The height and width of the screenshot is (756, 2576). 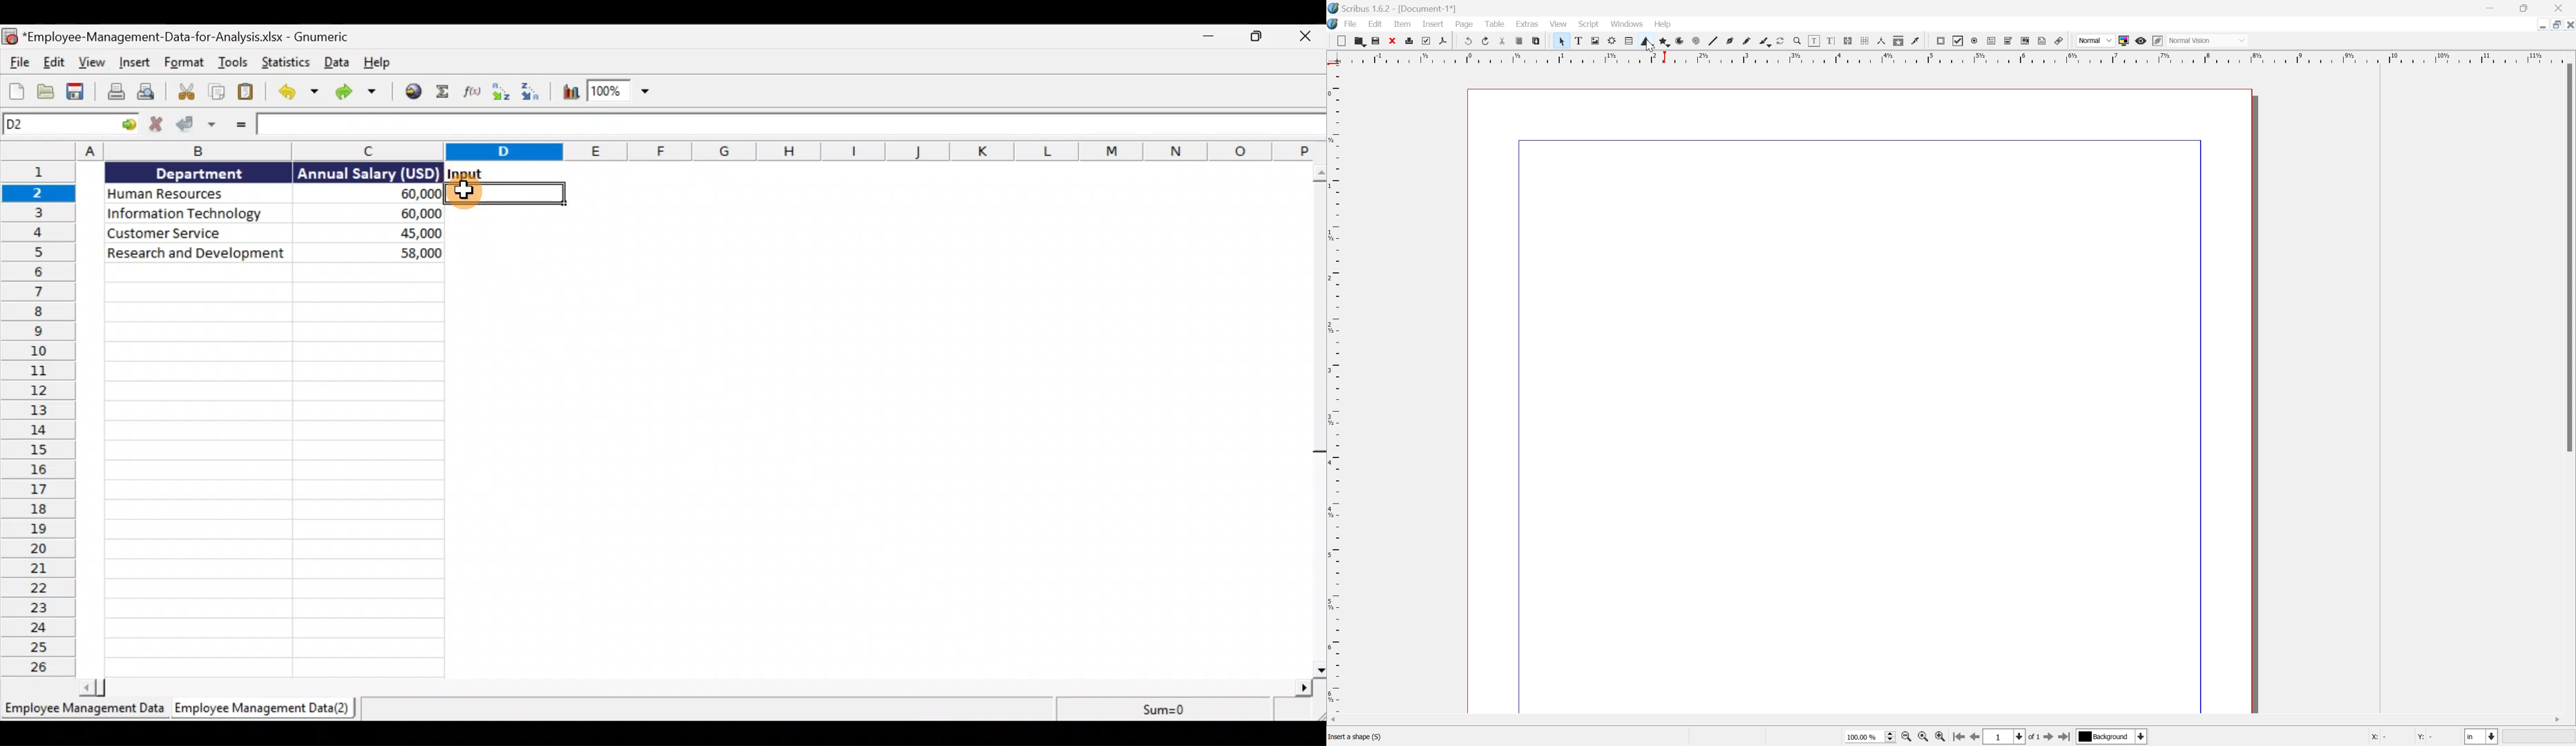 I want to click on Restore Down, so click(x=2552, y=25).